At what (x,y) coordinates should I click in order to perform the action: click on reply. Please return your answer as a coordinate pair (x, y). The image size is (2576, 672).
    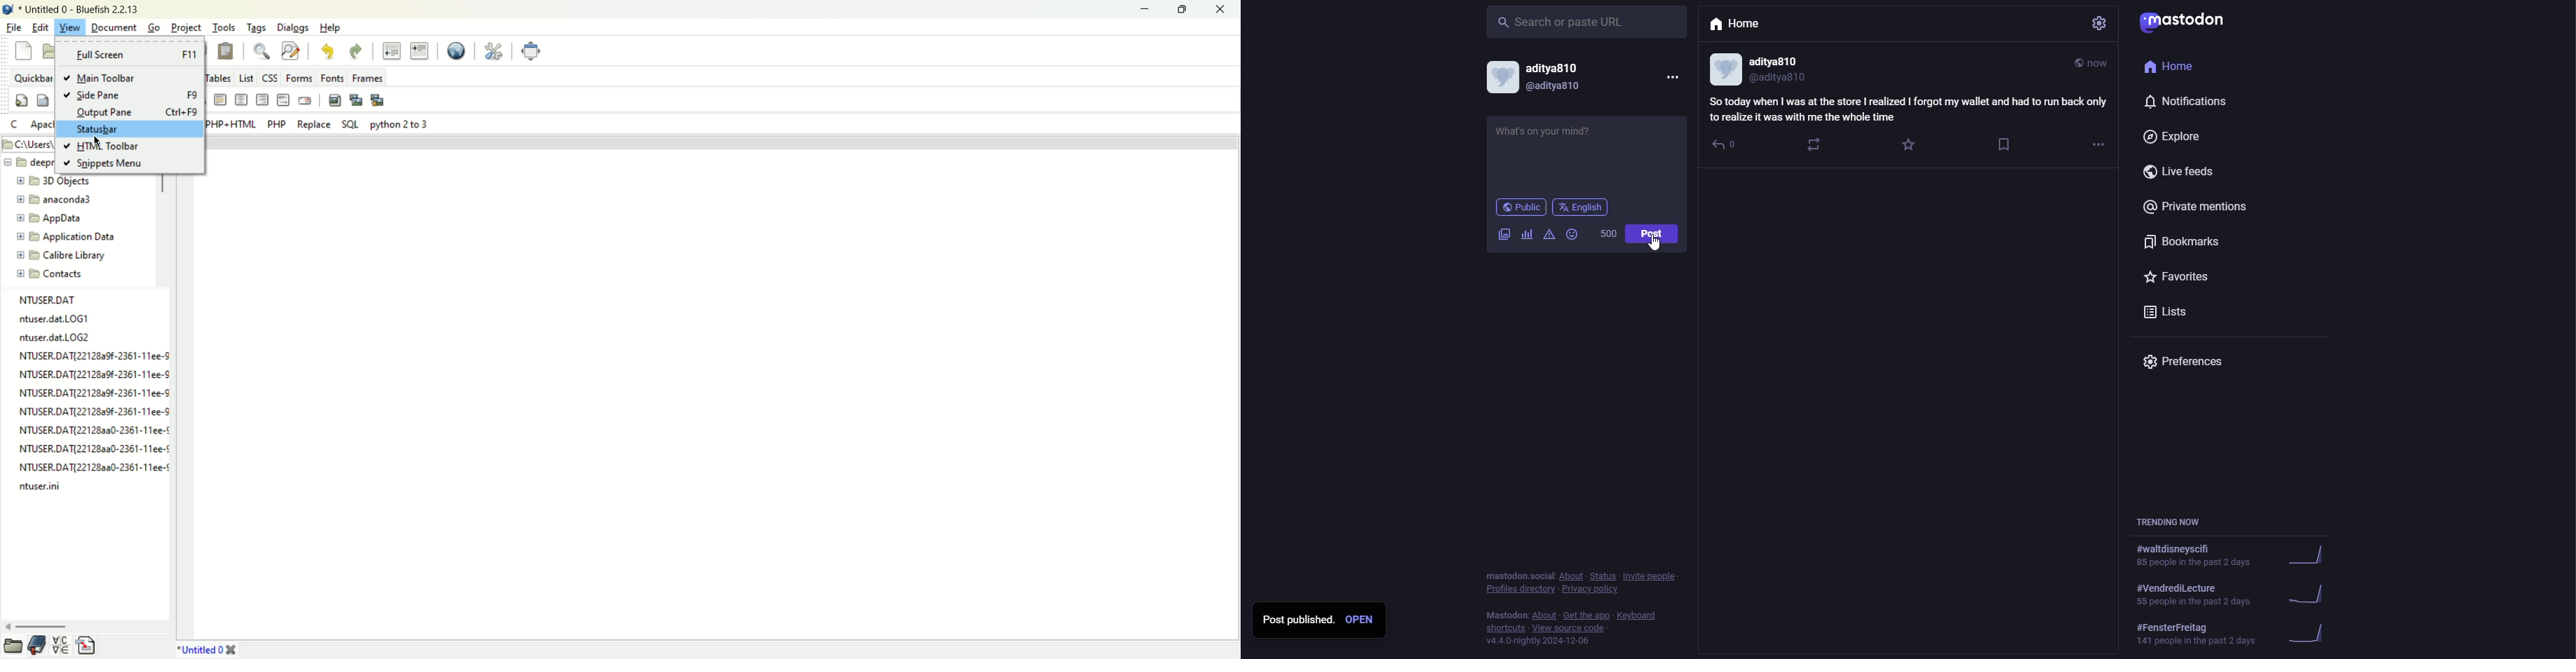
    Looking at the image, I should click on (1722, 146).